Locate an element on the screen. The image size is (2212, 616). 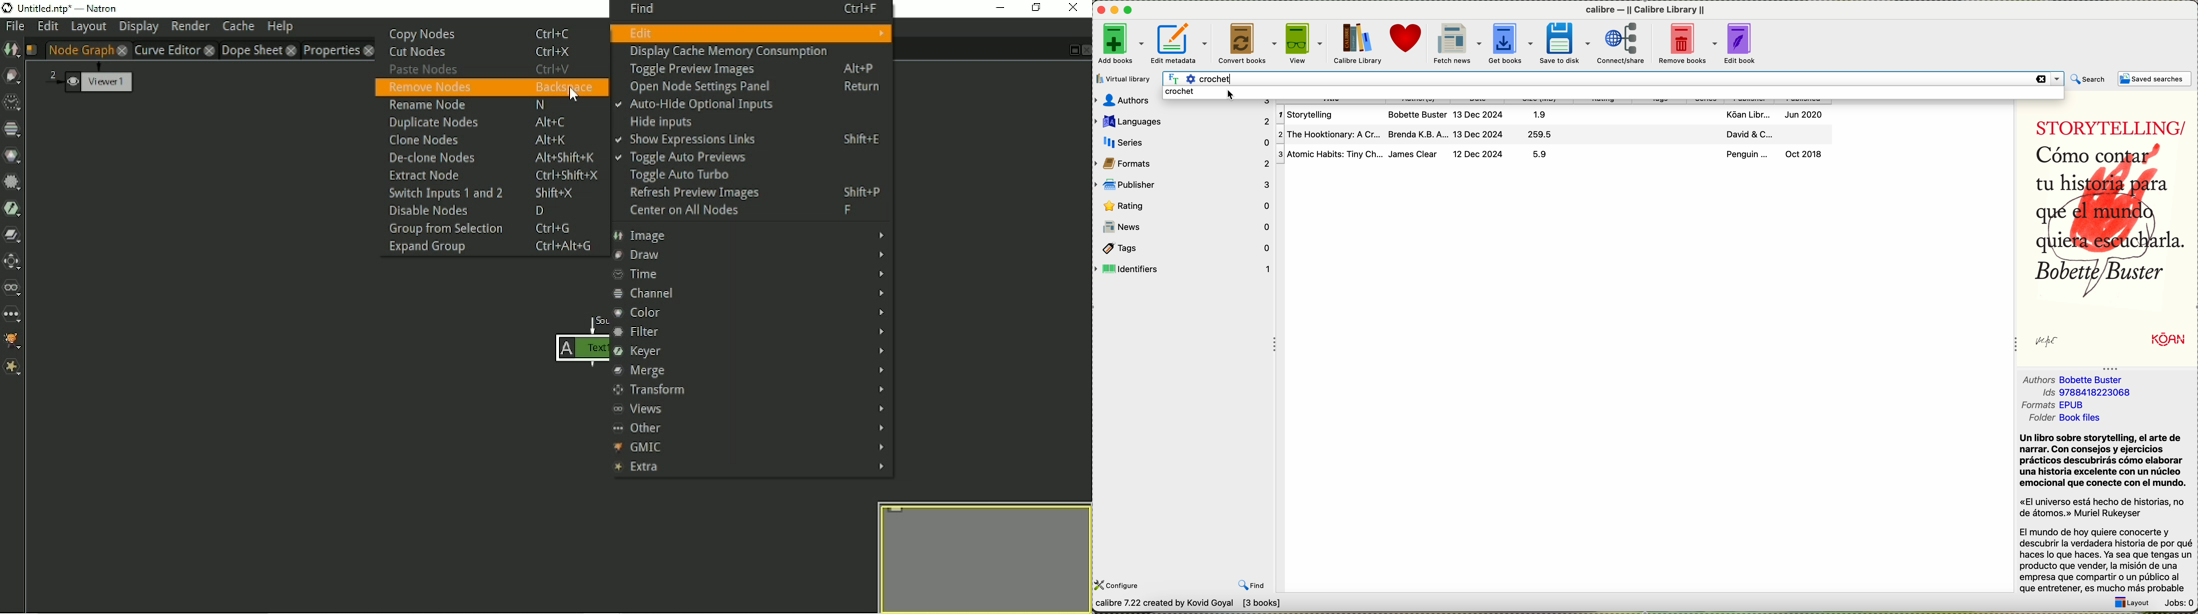
delete search is located at coordinates (2040, 78).